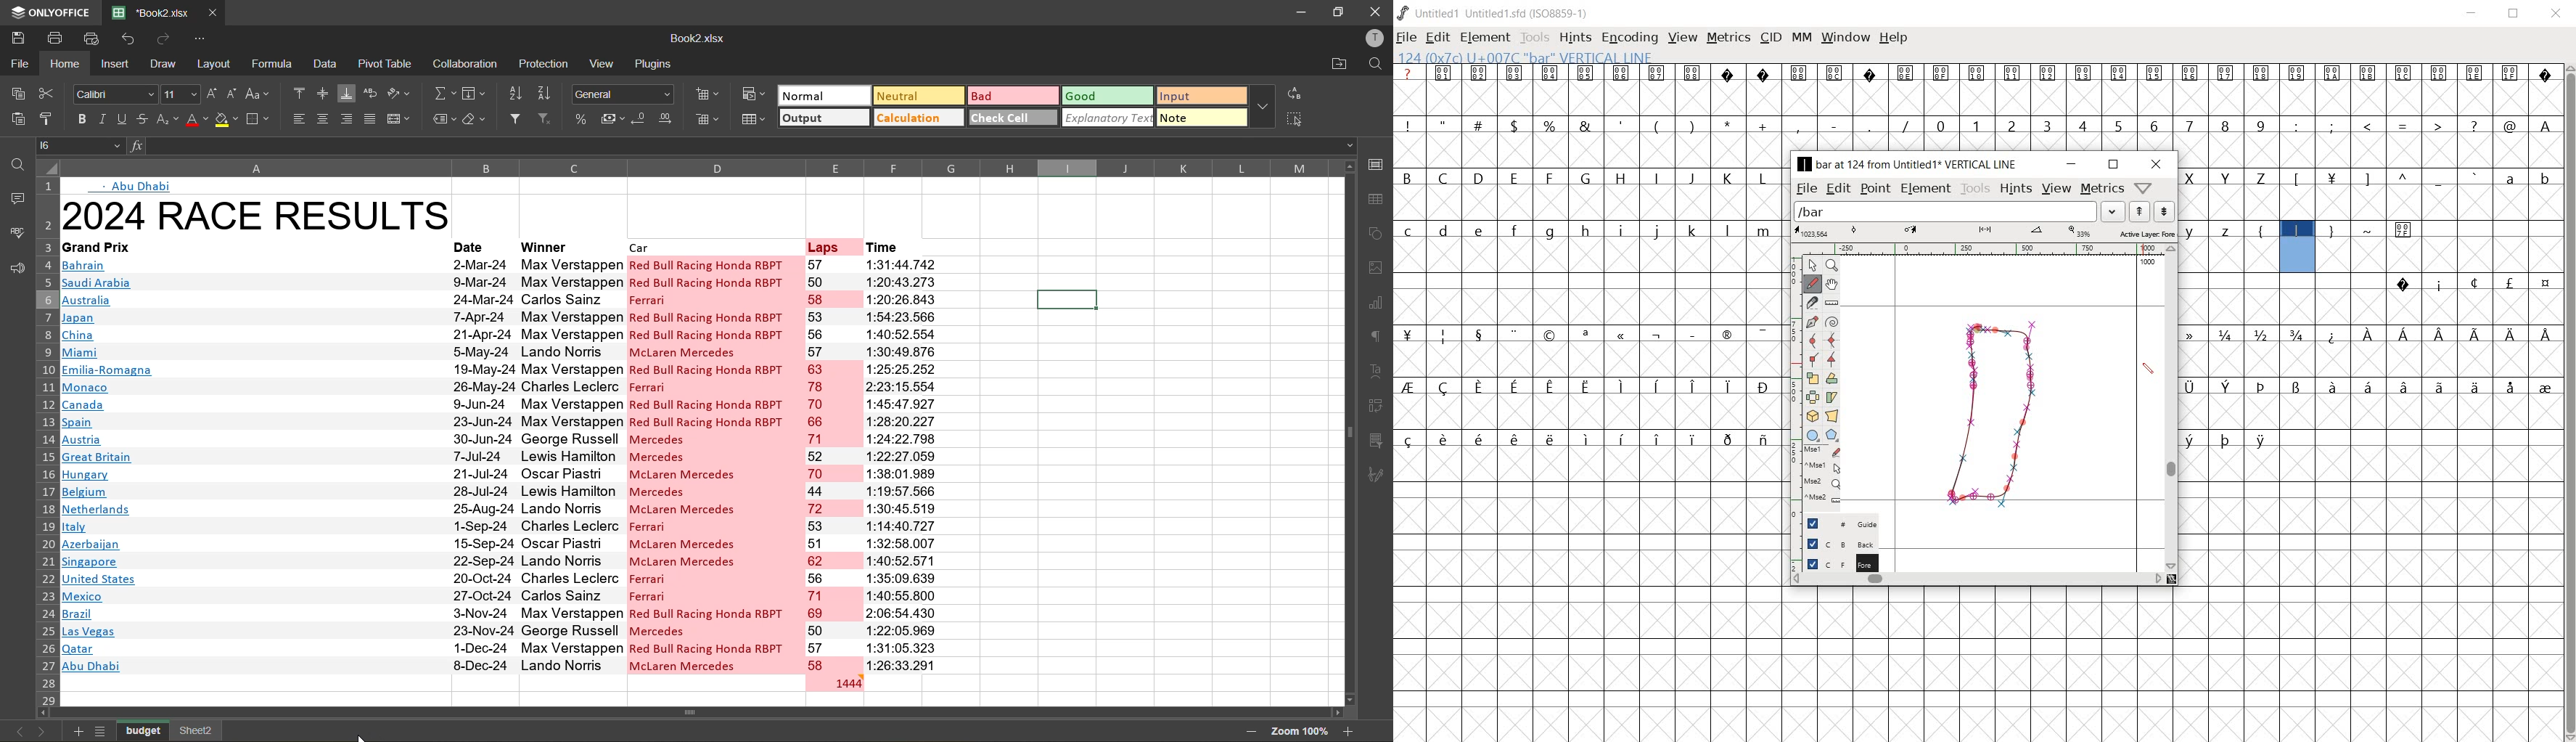 This screenshot has height=756, width=2576. I want to click on foreground, so click(1834, 561).